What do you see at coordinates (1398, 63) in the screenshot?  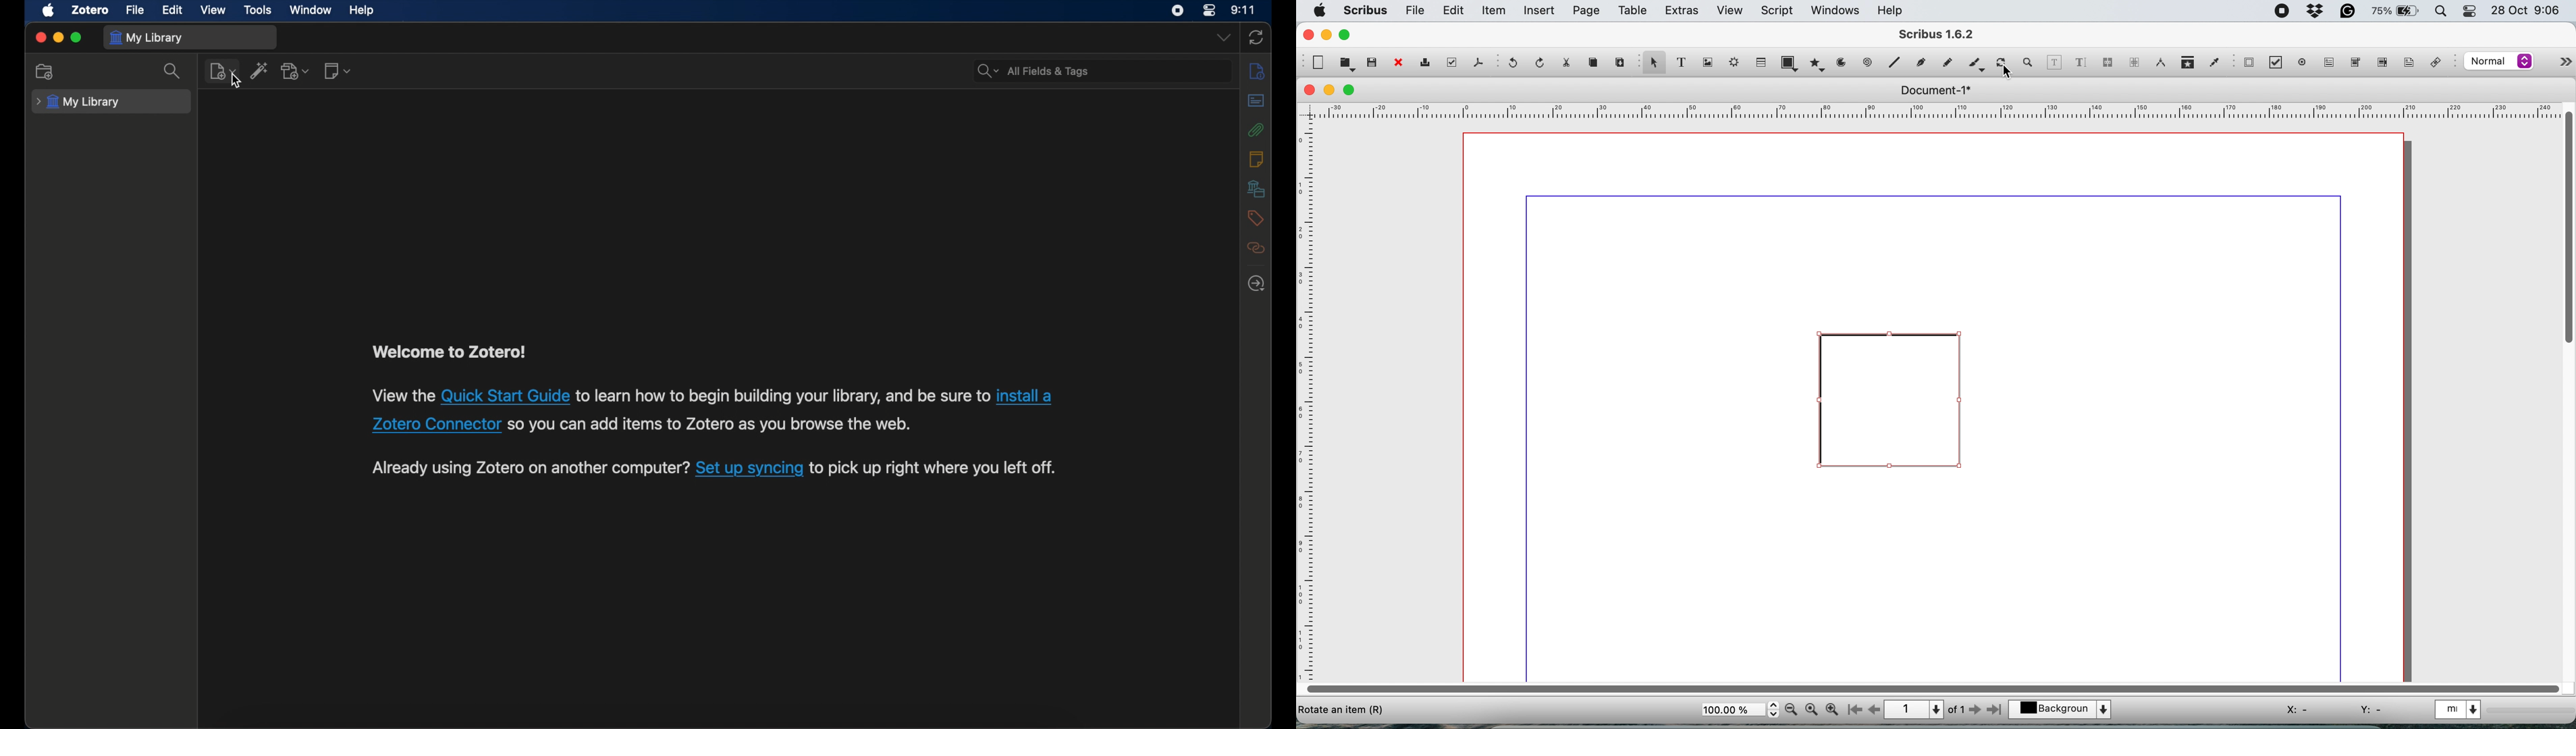 I see `close` at bounding box center [1398, 63].